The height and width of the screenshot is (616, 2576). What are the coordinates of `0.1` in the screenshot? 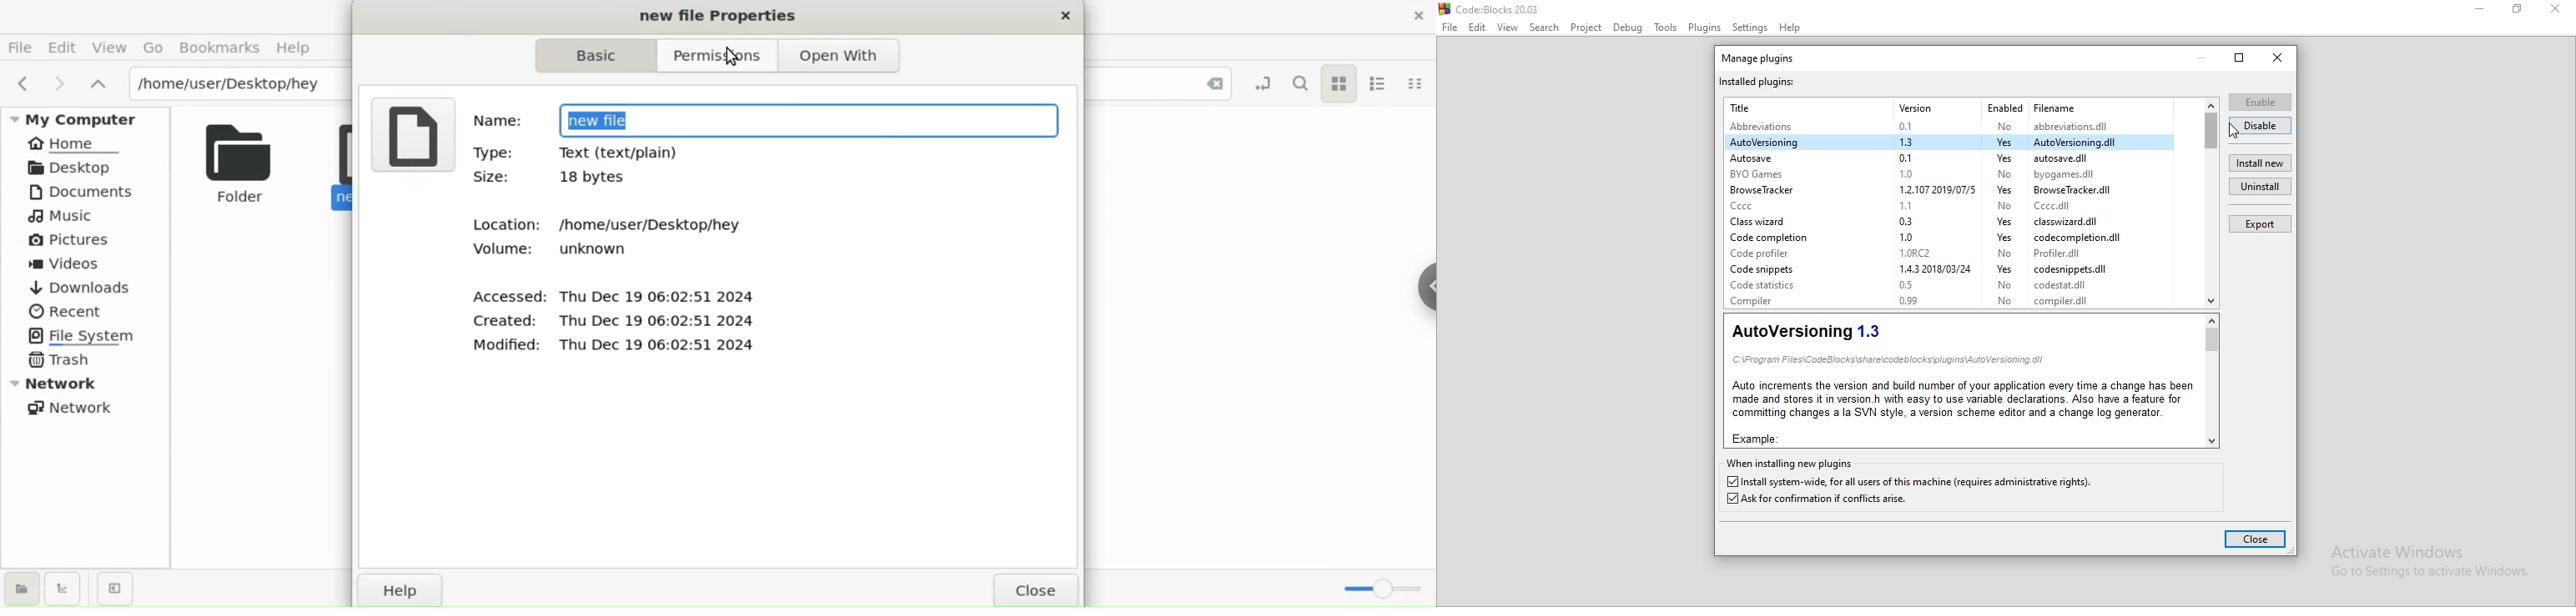 It's located at (1906, 156).